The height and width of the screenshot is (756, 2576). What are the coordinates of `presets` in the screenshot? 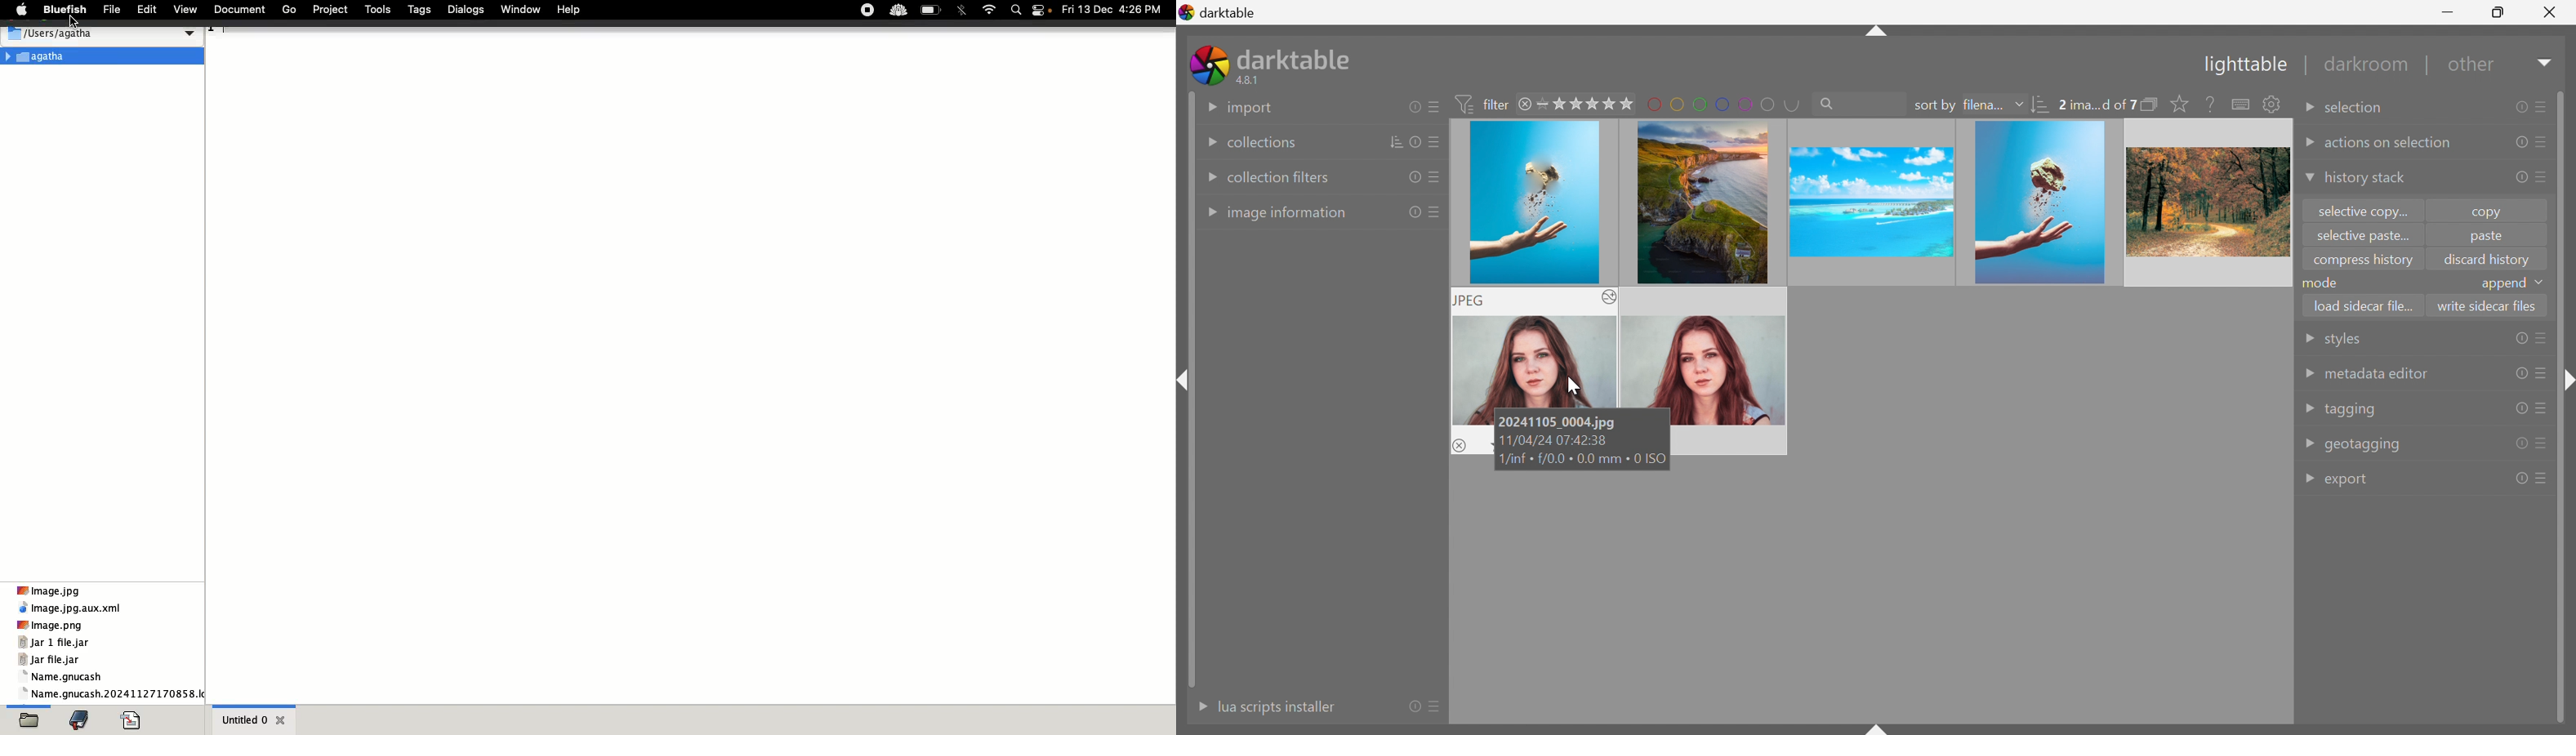 It's located at (2543, 478).